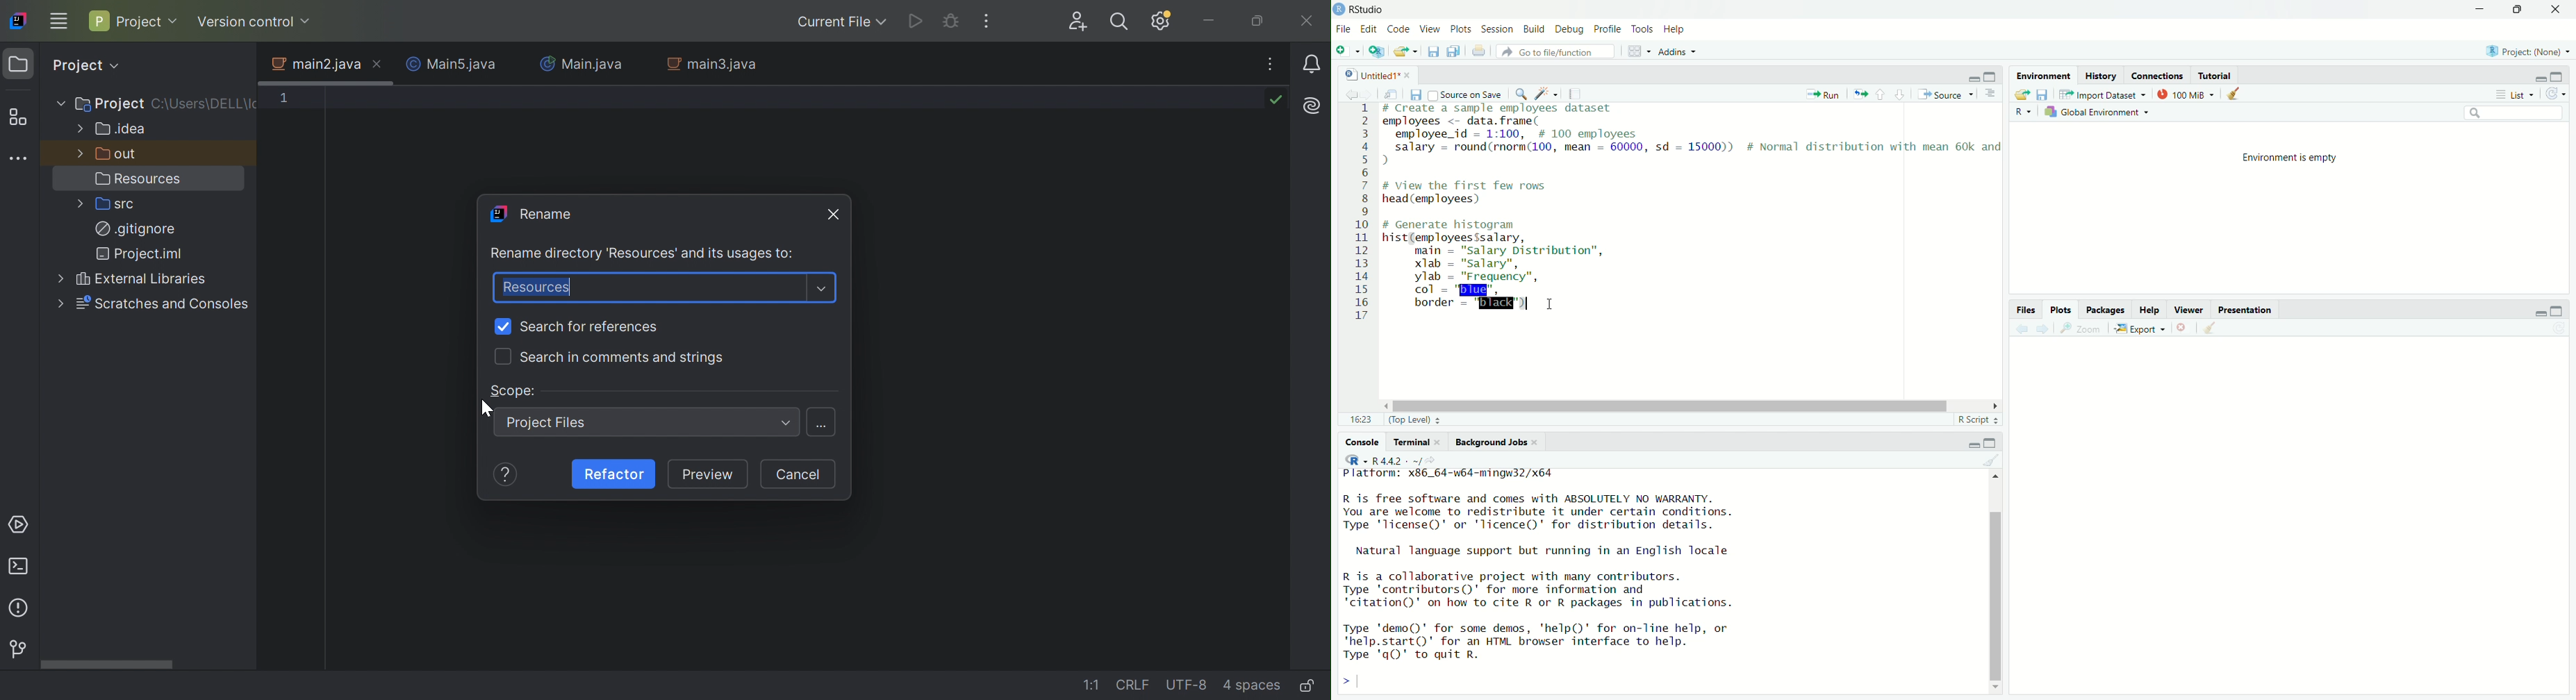 This screenshot has height=700, width=2576. I want to click on Run, so click(1823, 93).